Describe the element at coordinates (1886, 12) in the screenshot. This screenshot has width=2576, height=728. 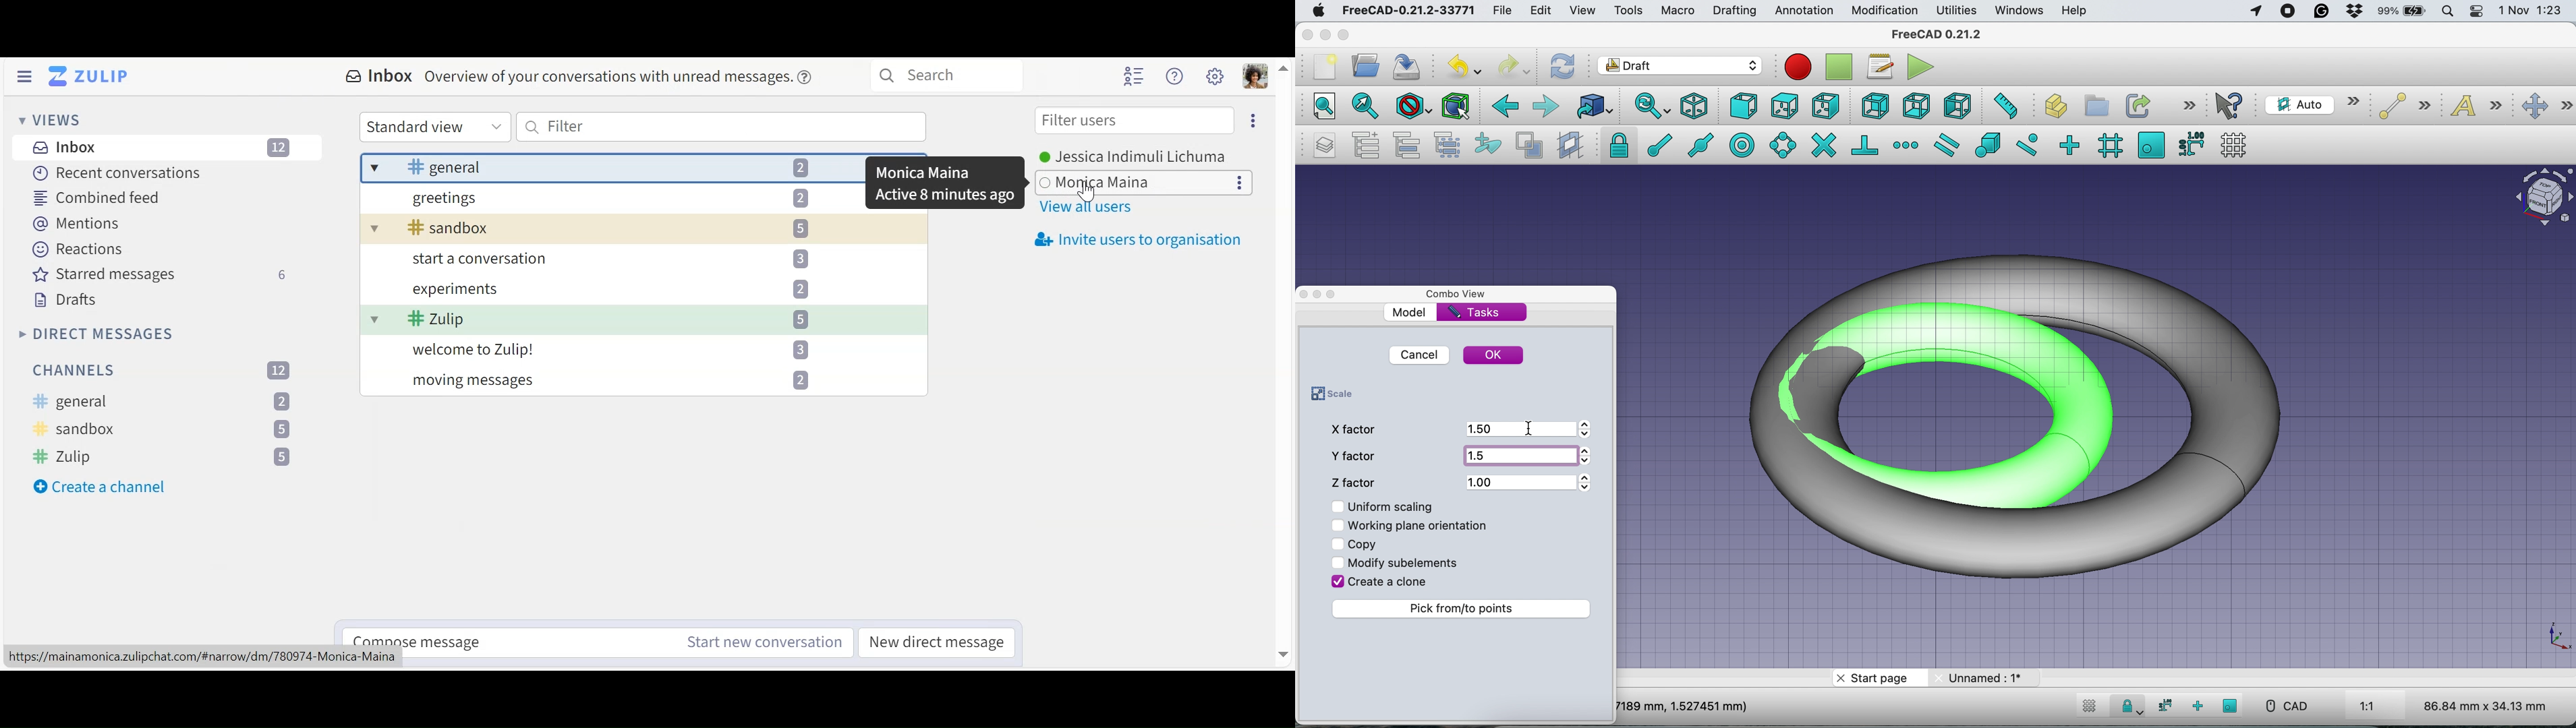
I see `modification` at that location.